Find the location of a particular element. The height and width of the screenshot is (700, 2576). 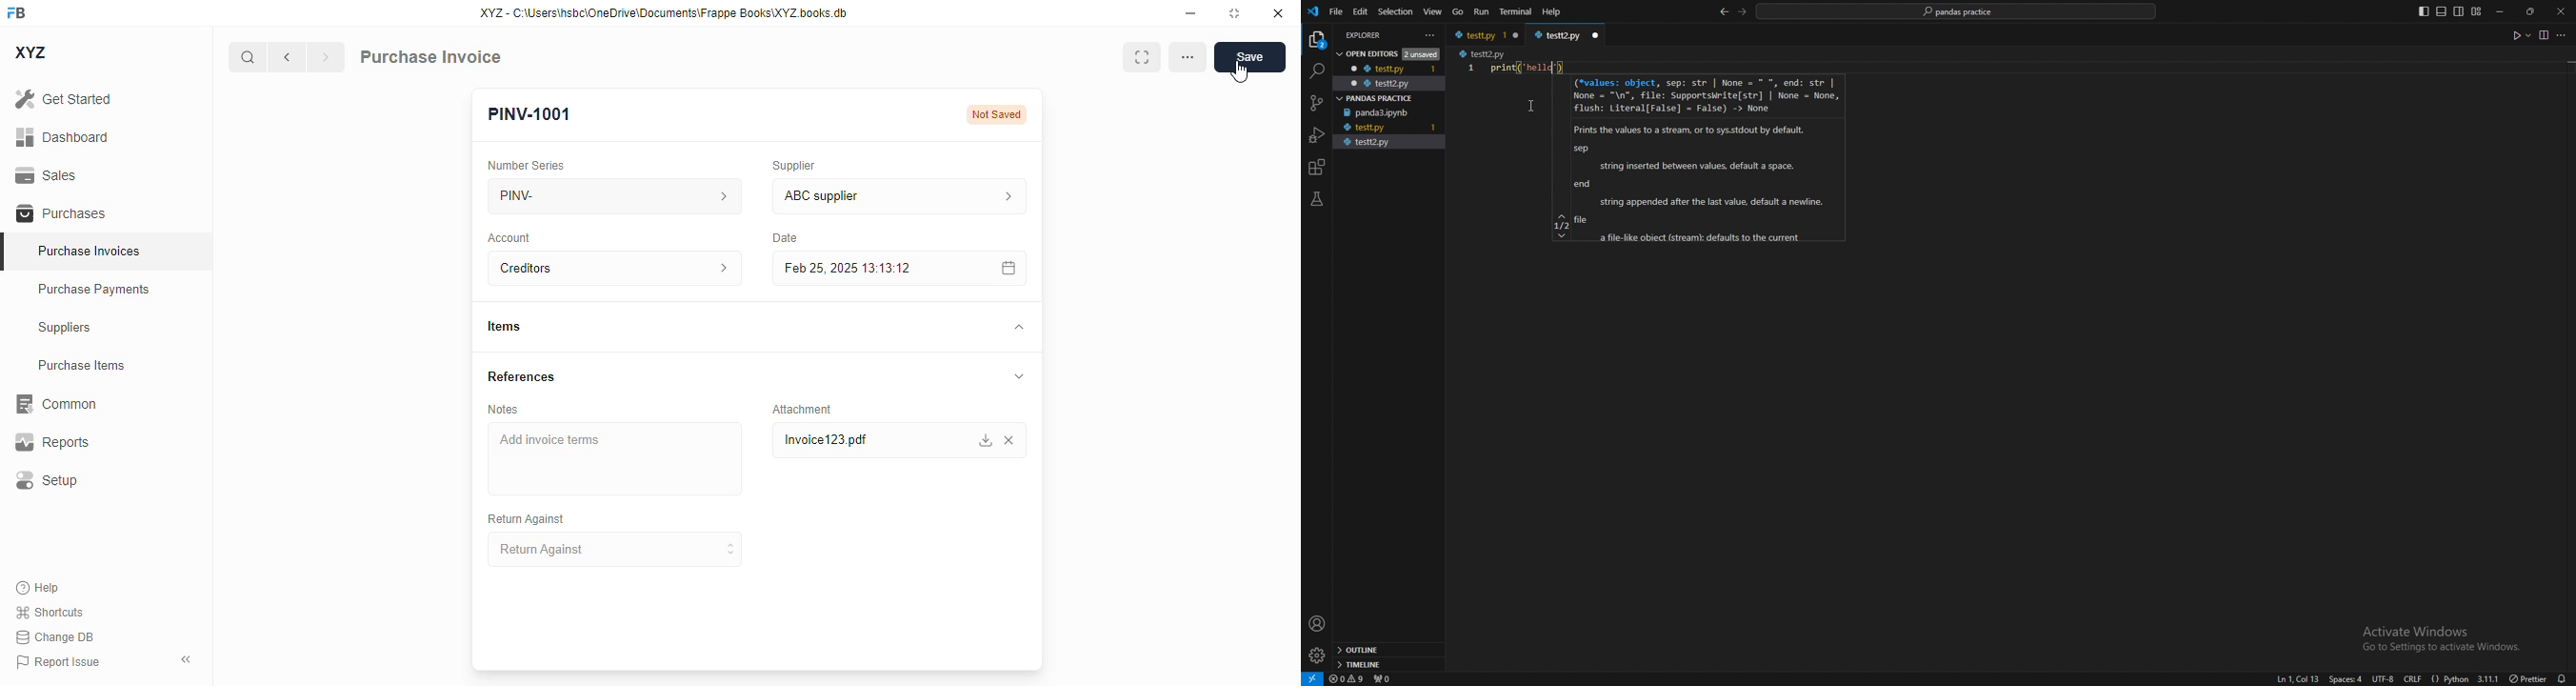

number series is located at coordinates (527, 165).